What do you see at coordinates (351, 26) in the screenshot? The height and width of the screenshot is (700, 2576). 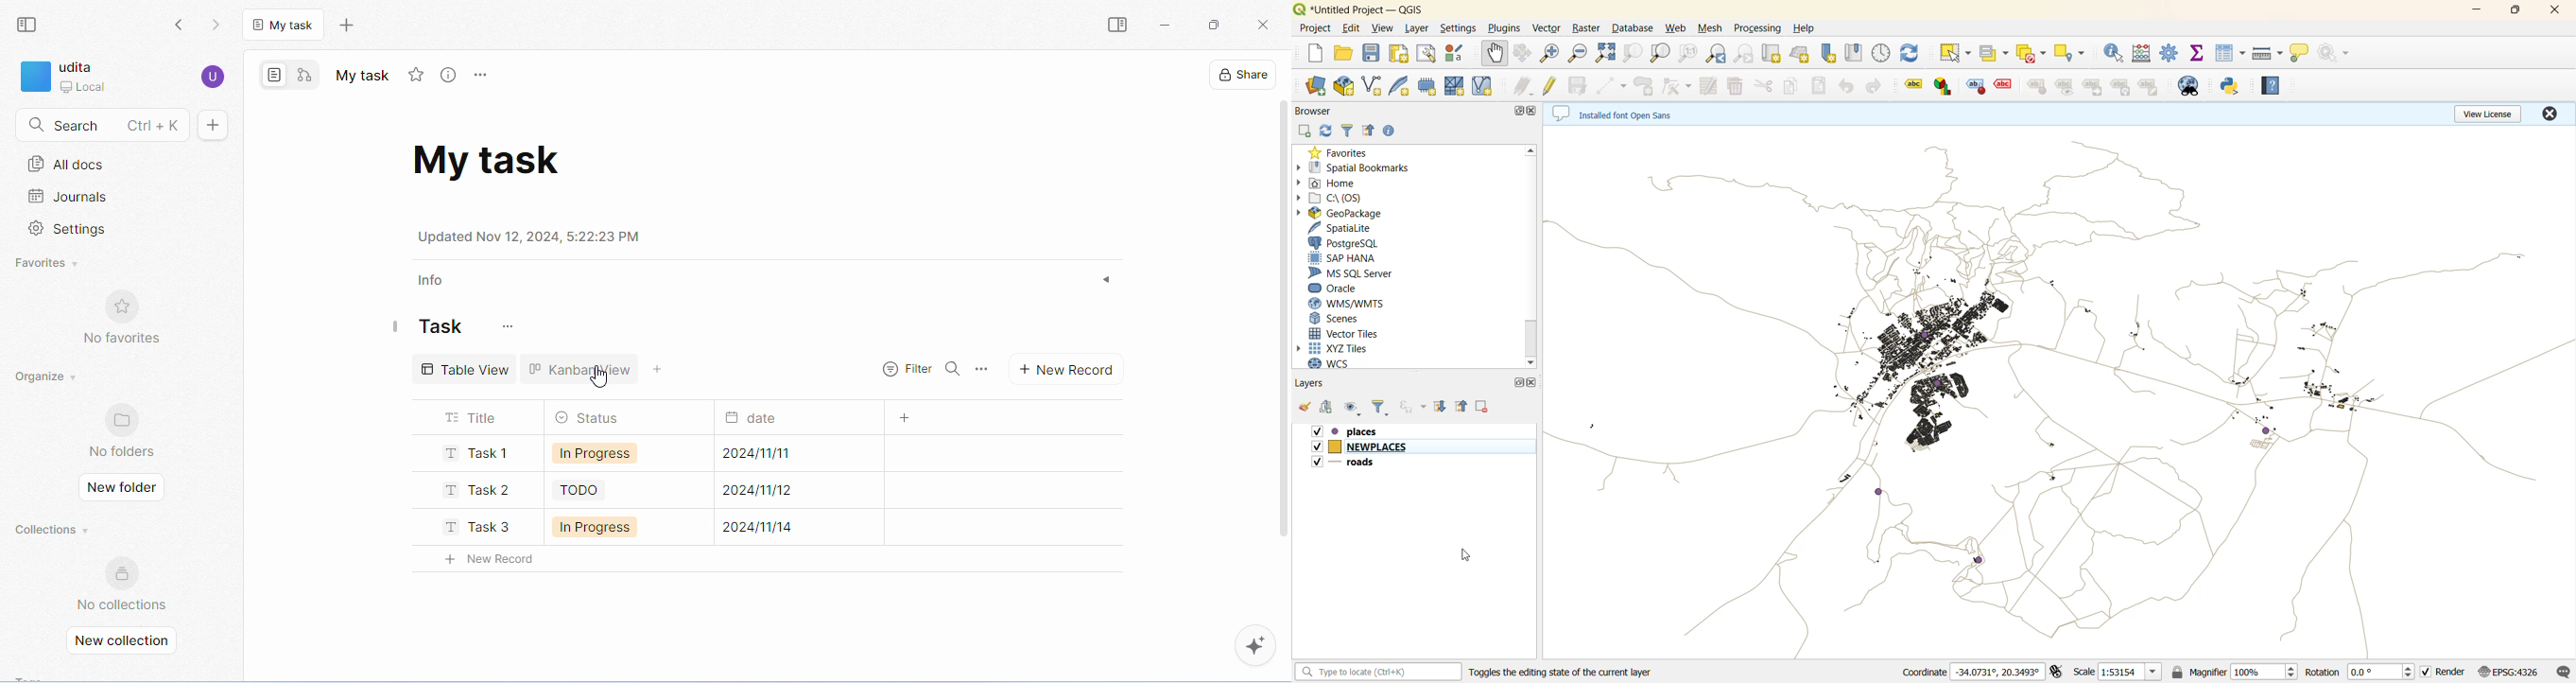 I see `new tab` at bounding box center [351, 26].